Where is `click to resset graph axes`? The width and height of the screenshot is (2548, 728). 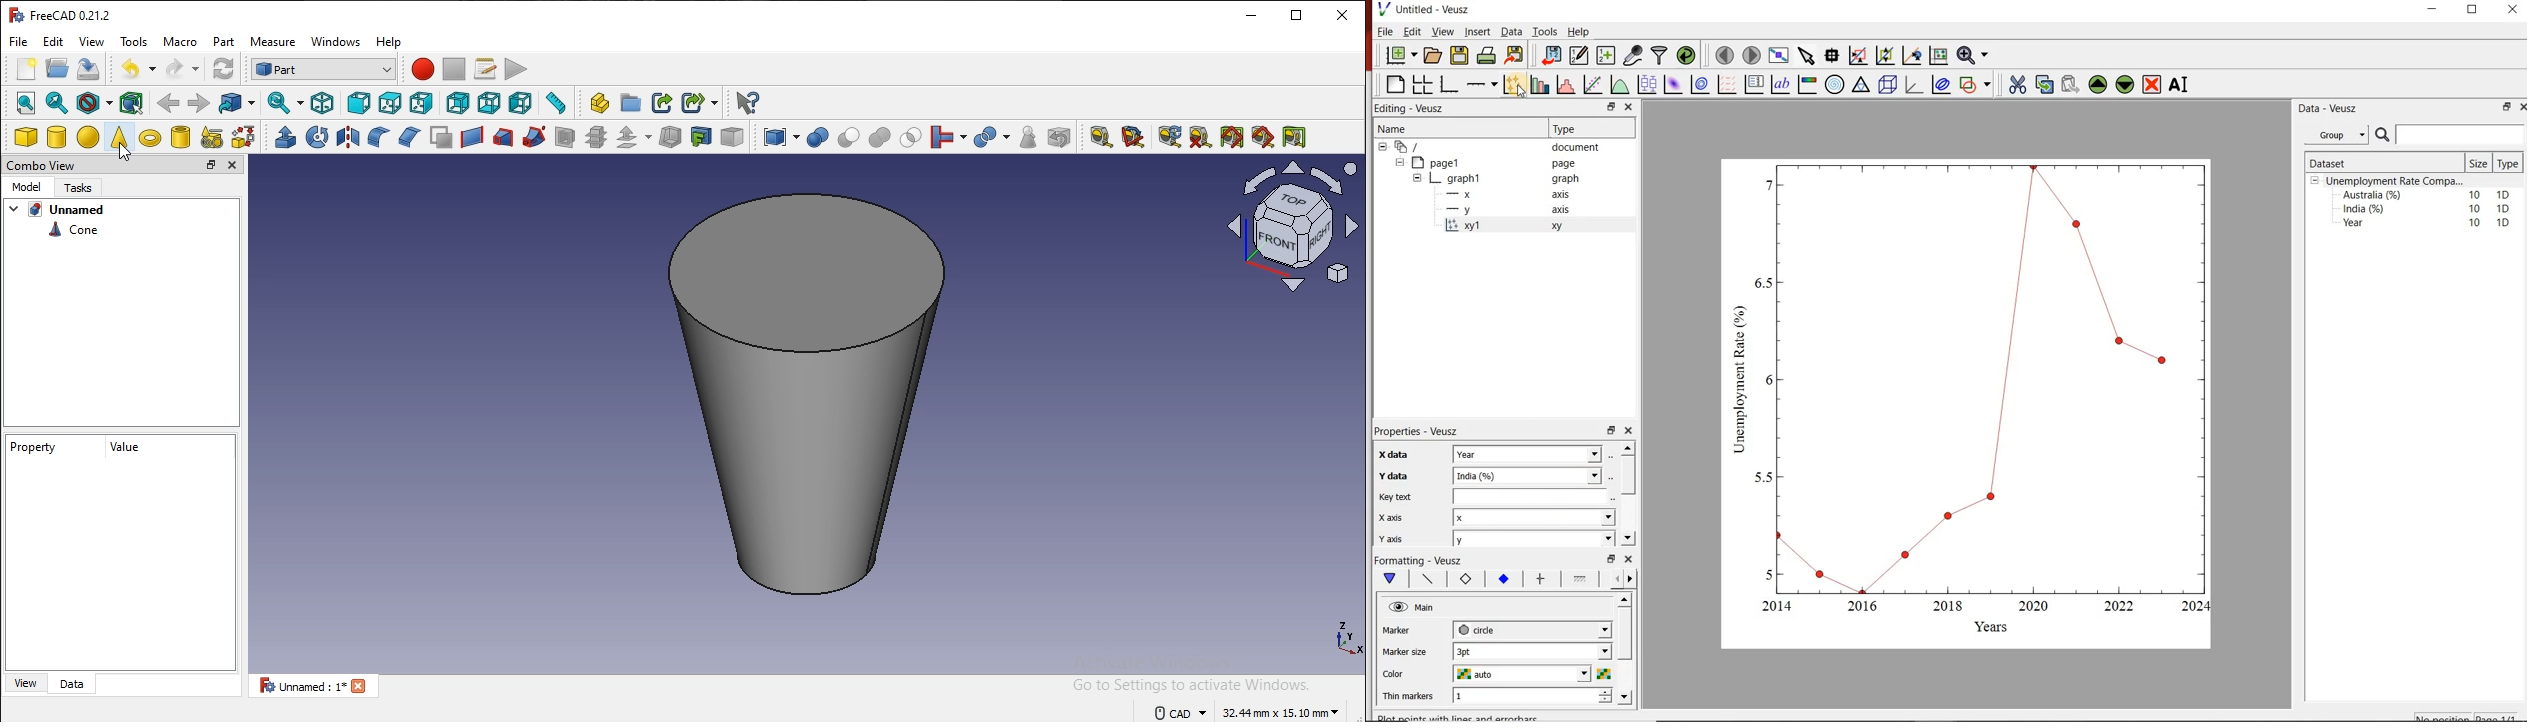 click to resset graph axes is located at coordinates (1939, 54).